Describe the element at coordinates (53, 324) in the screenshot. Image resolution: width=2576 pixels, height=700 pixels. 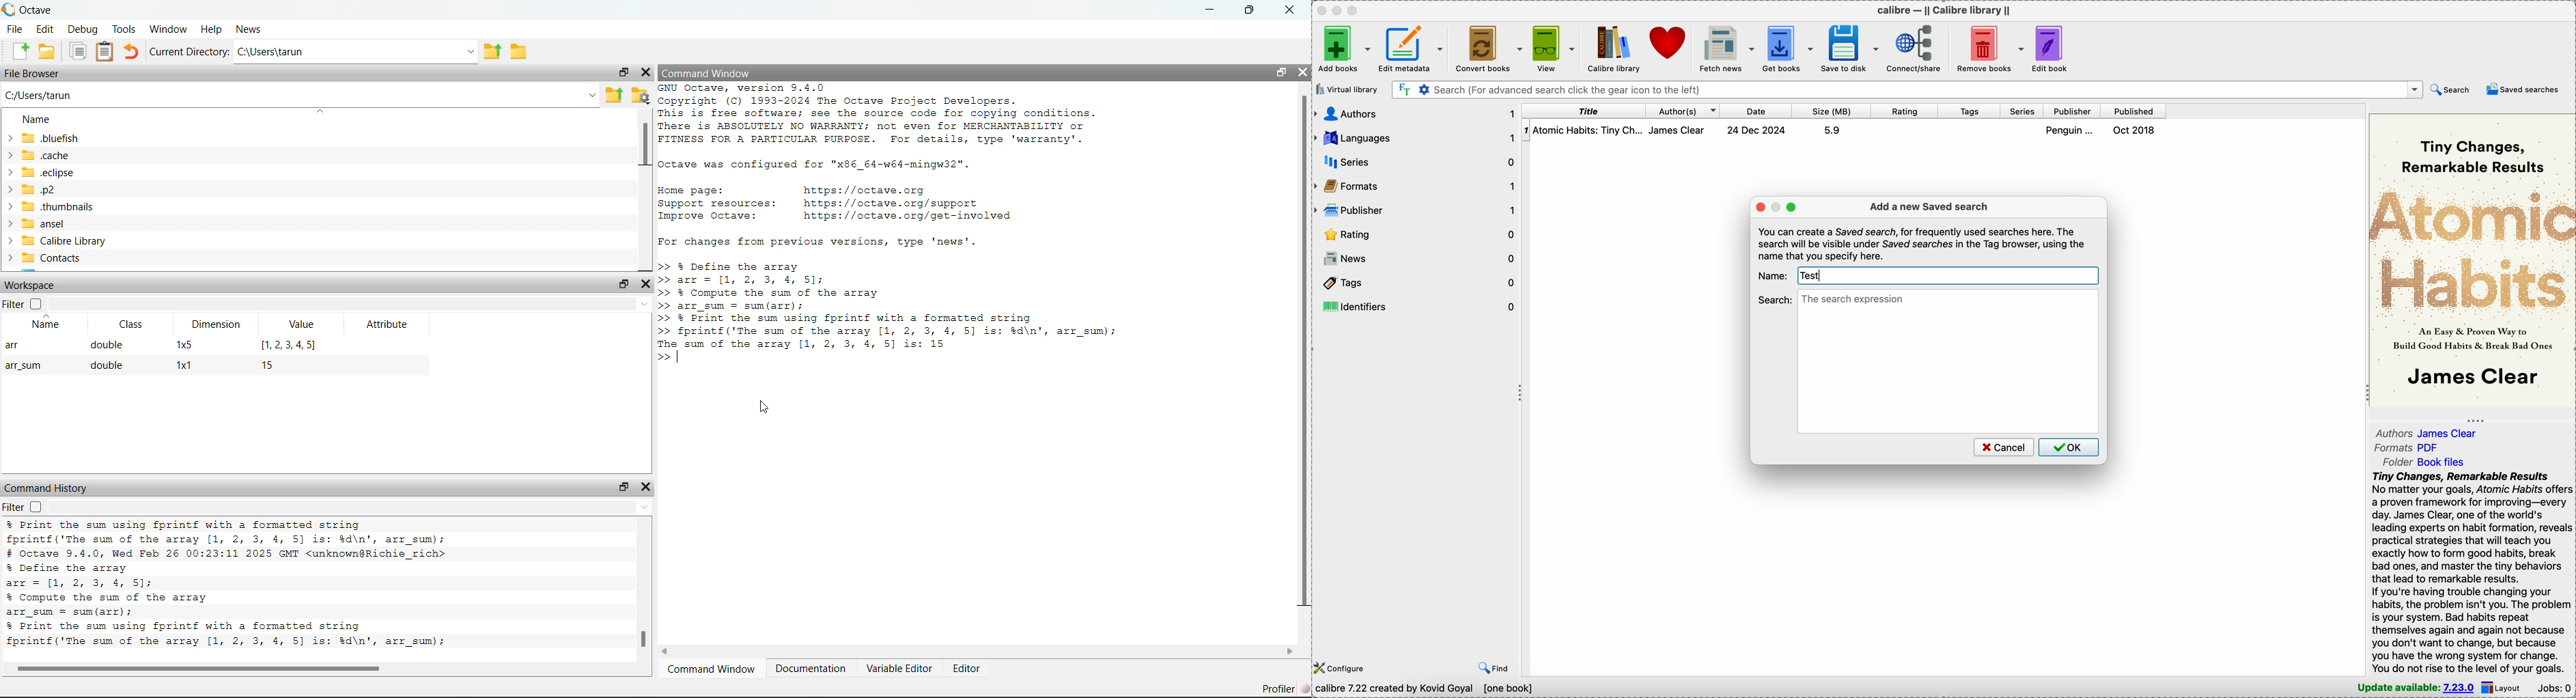
I see `Name` at that location.